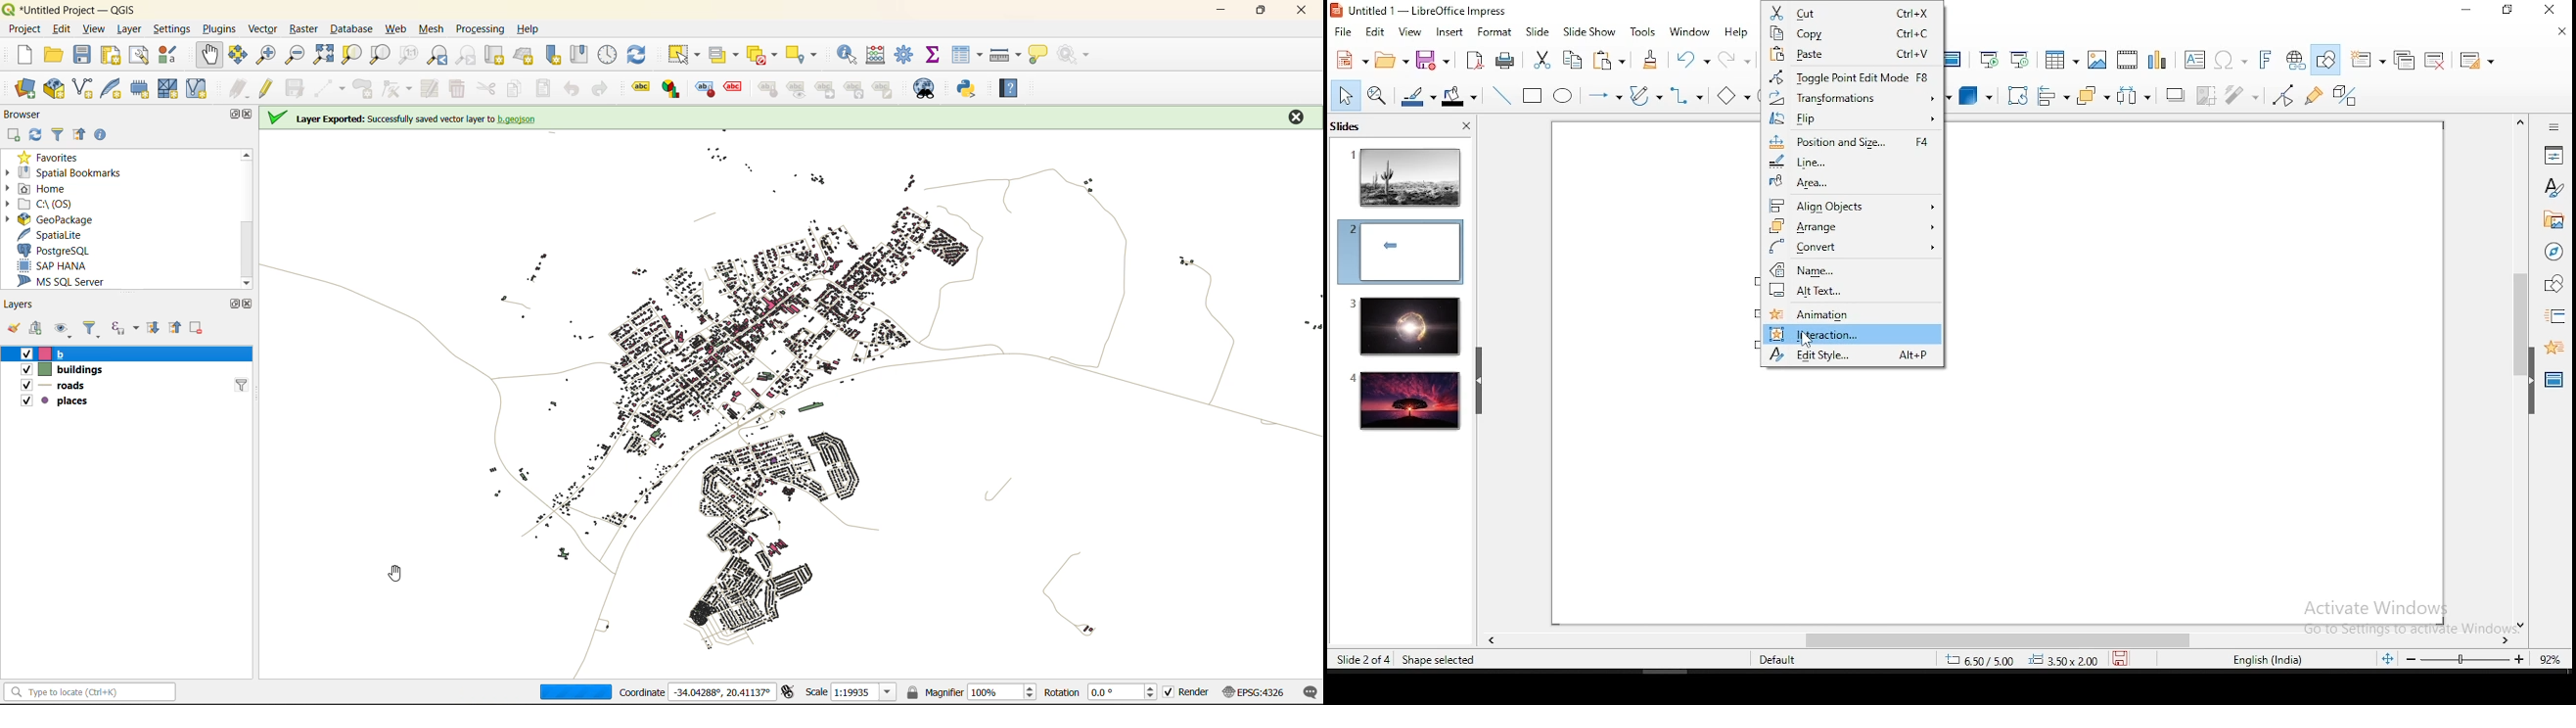  I want to click on charts, so click(2160, 60).